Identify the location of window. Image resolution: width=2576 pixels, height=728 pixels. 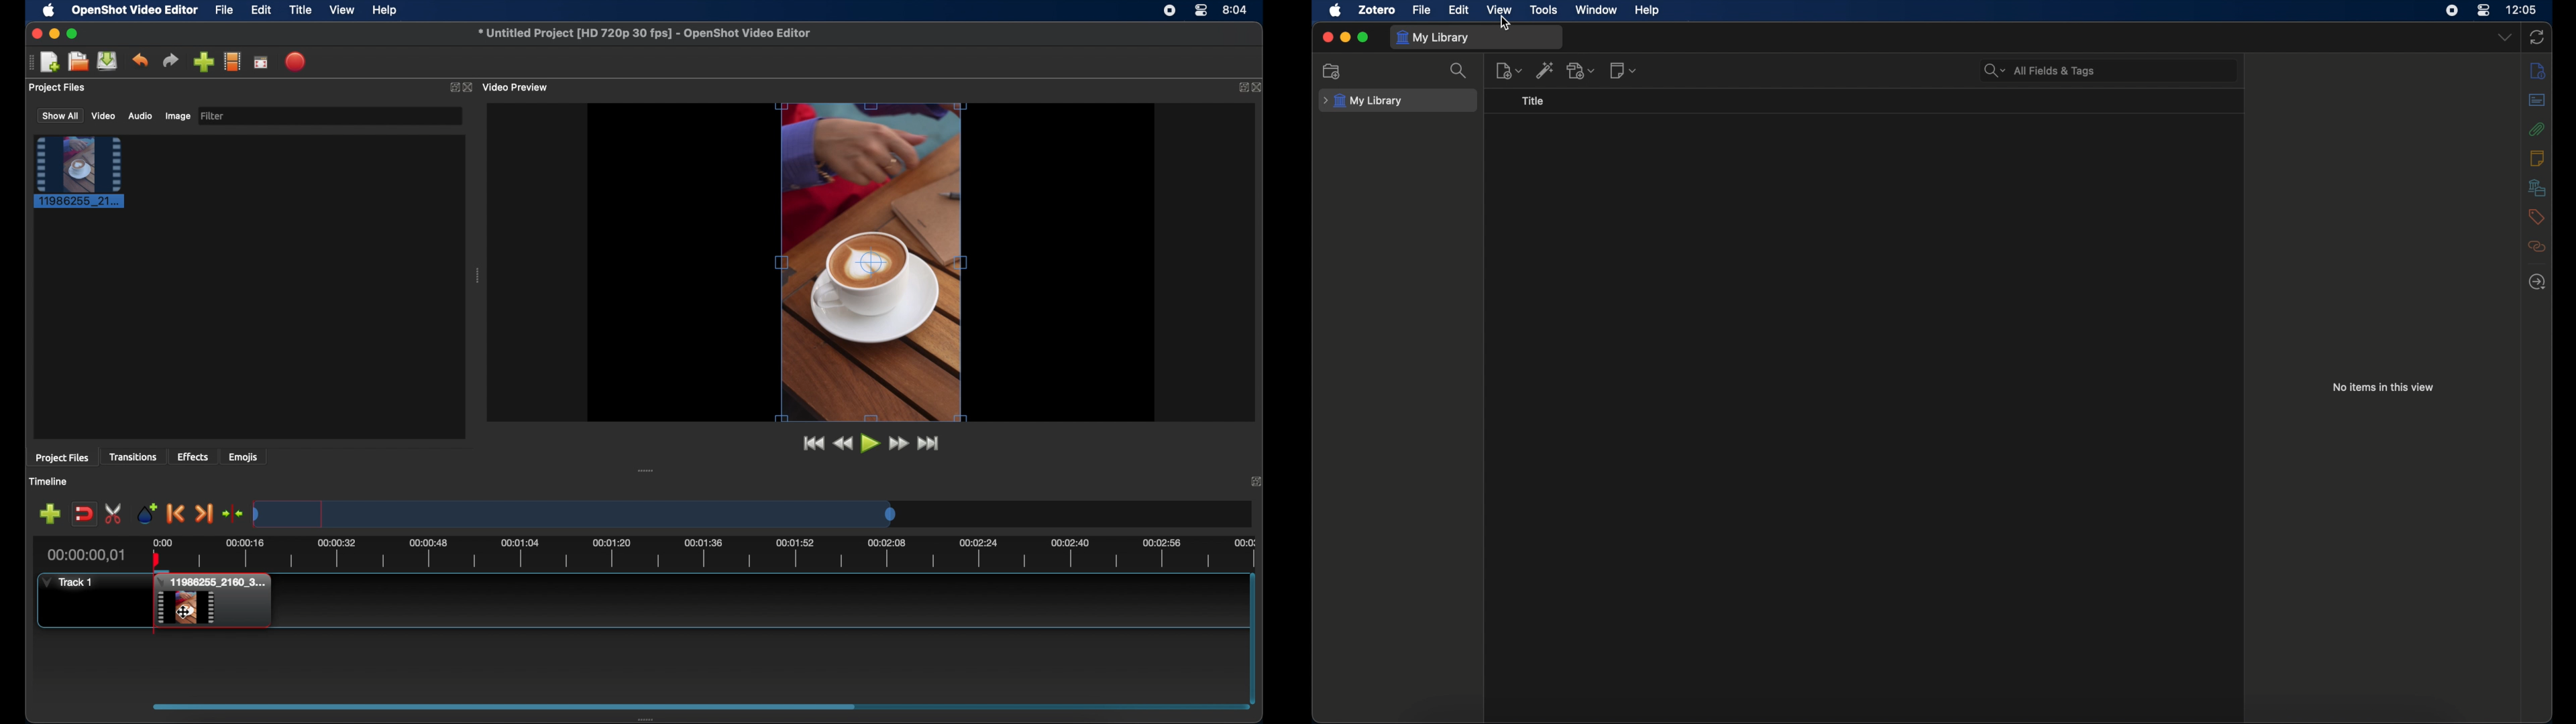
(1595, 9).